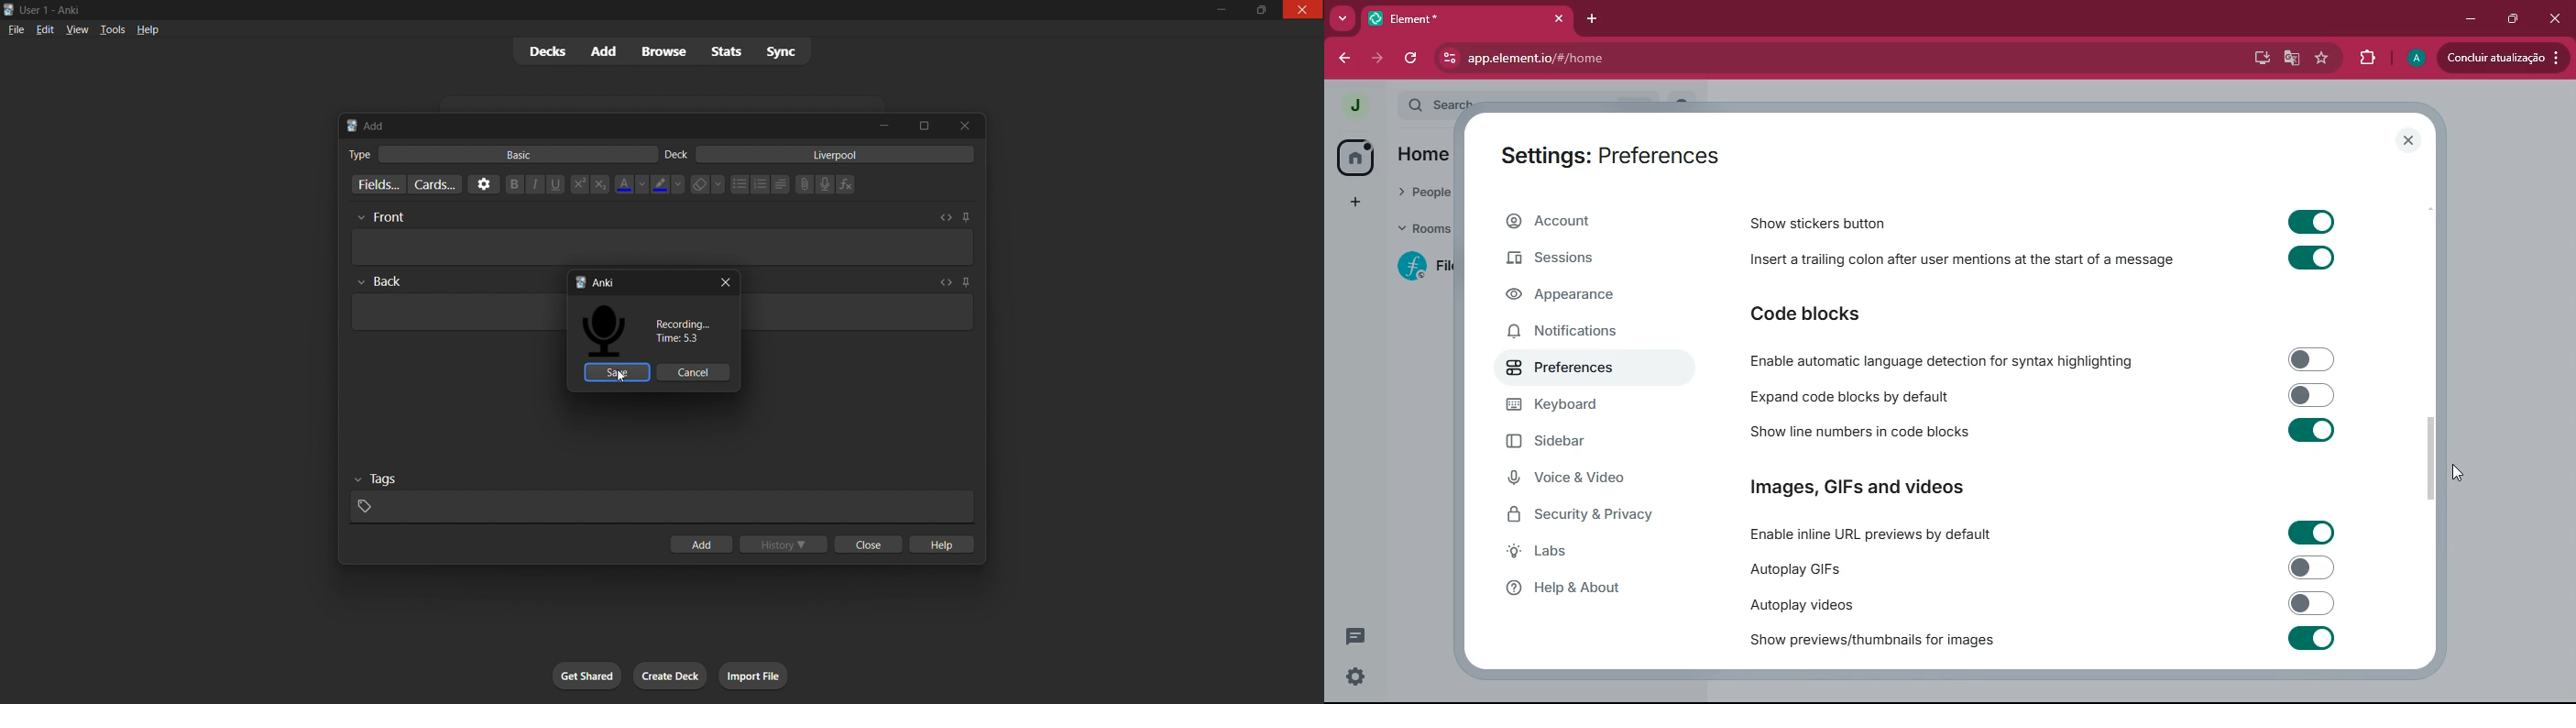  Describe the element at coordinates (1855, 433) in the screenshot. I see `line numbers` at that location.